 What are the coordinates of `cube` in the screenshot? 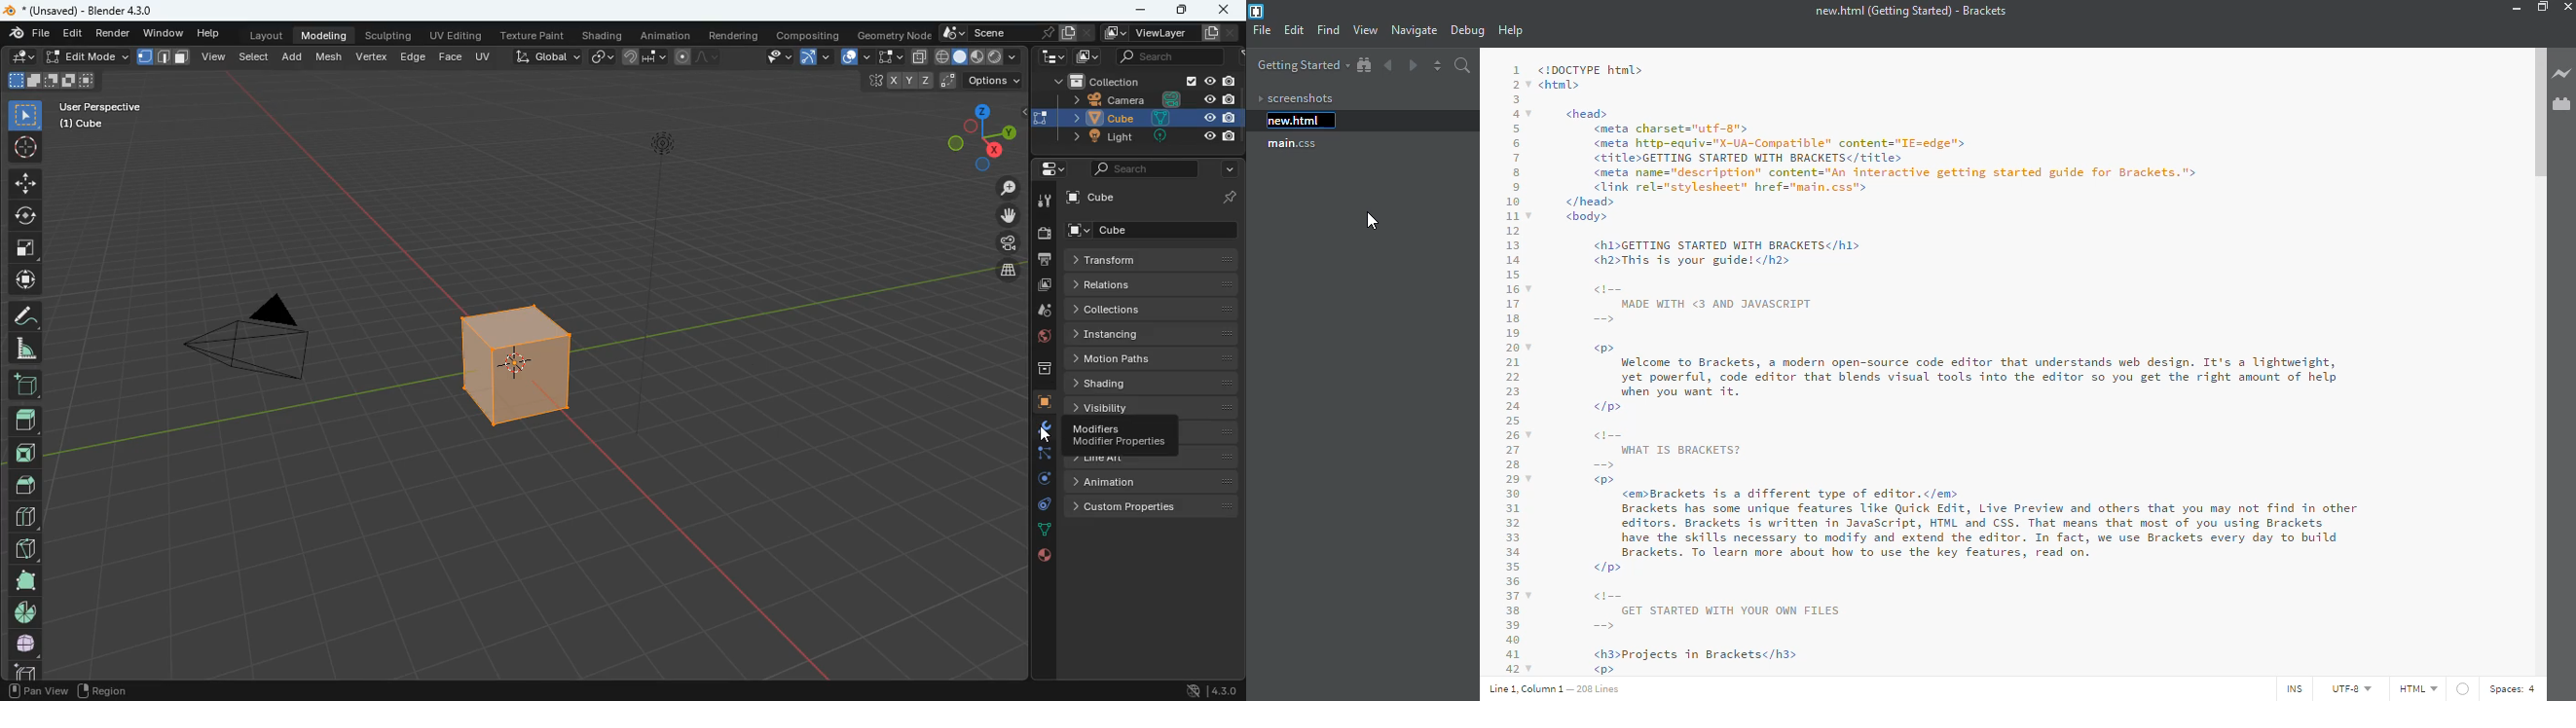 It's located at (1152, 231).